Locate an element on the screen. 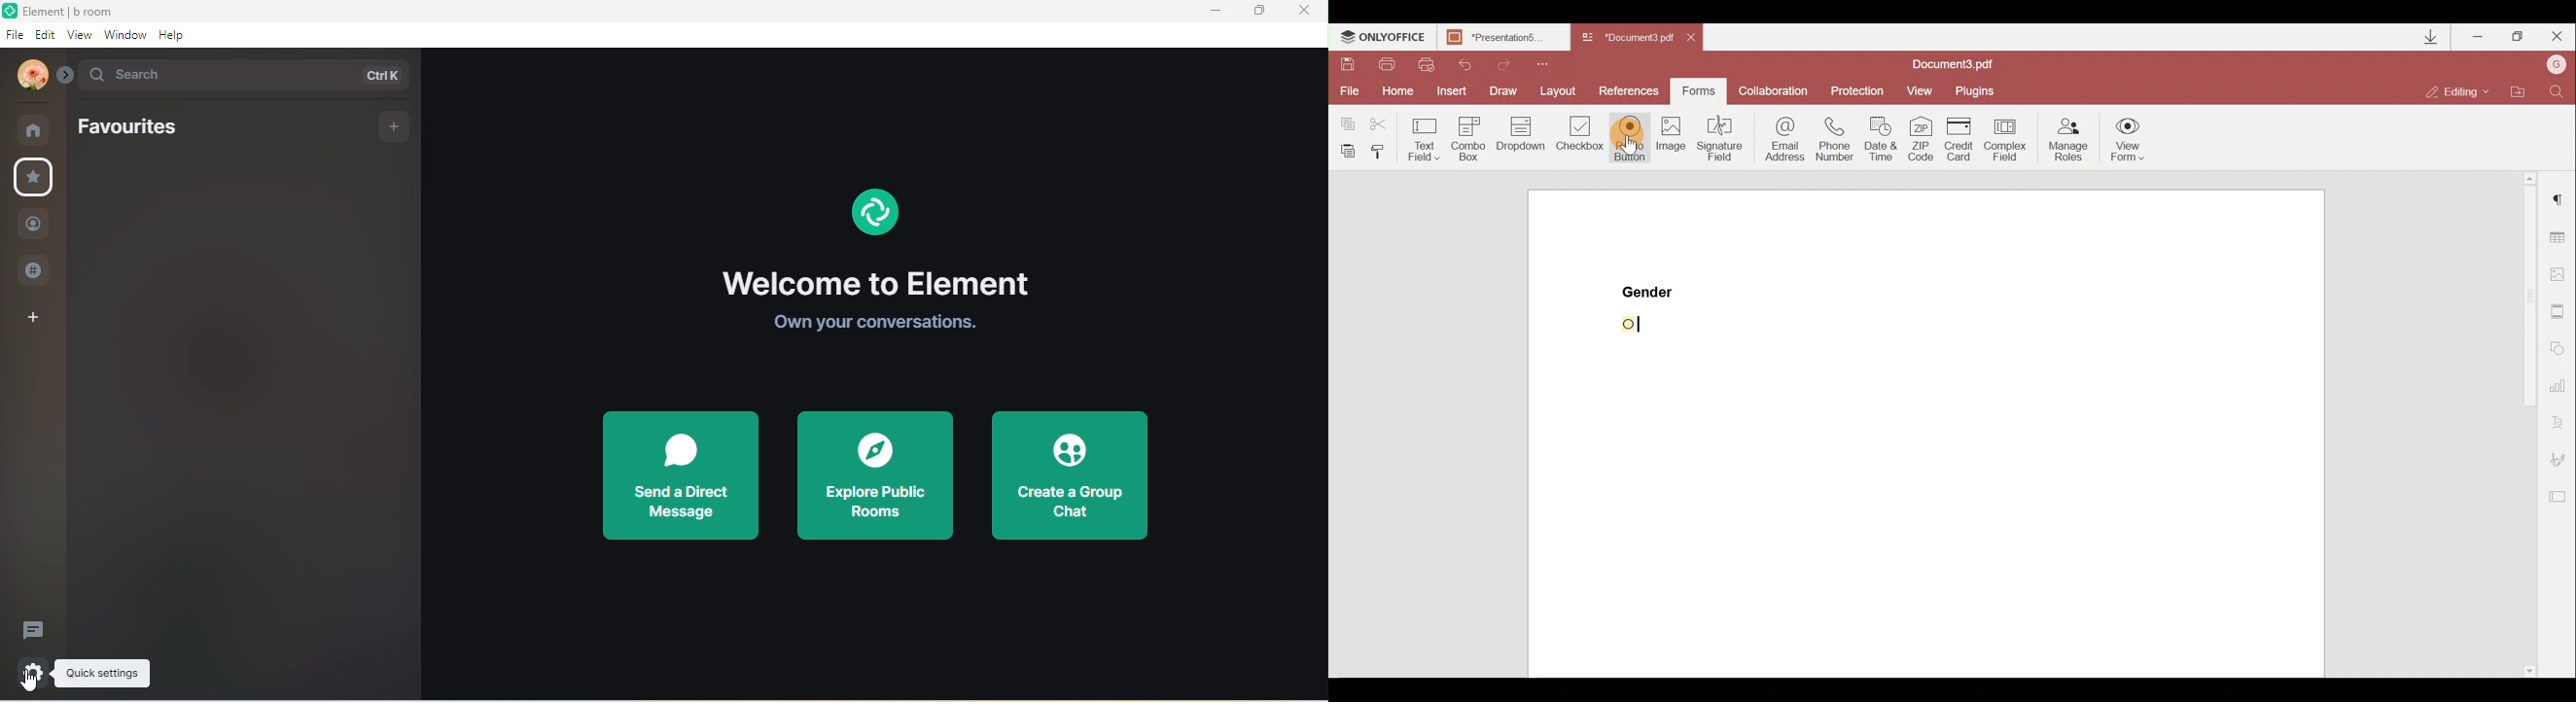 This screenshot has width=2576, height=728. add is located at coordinates (394, 127).